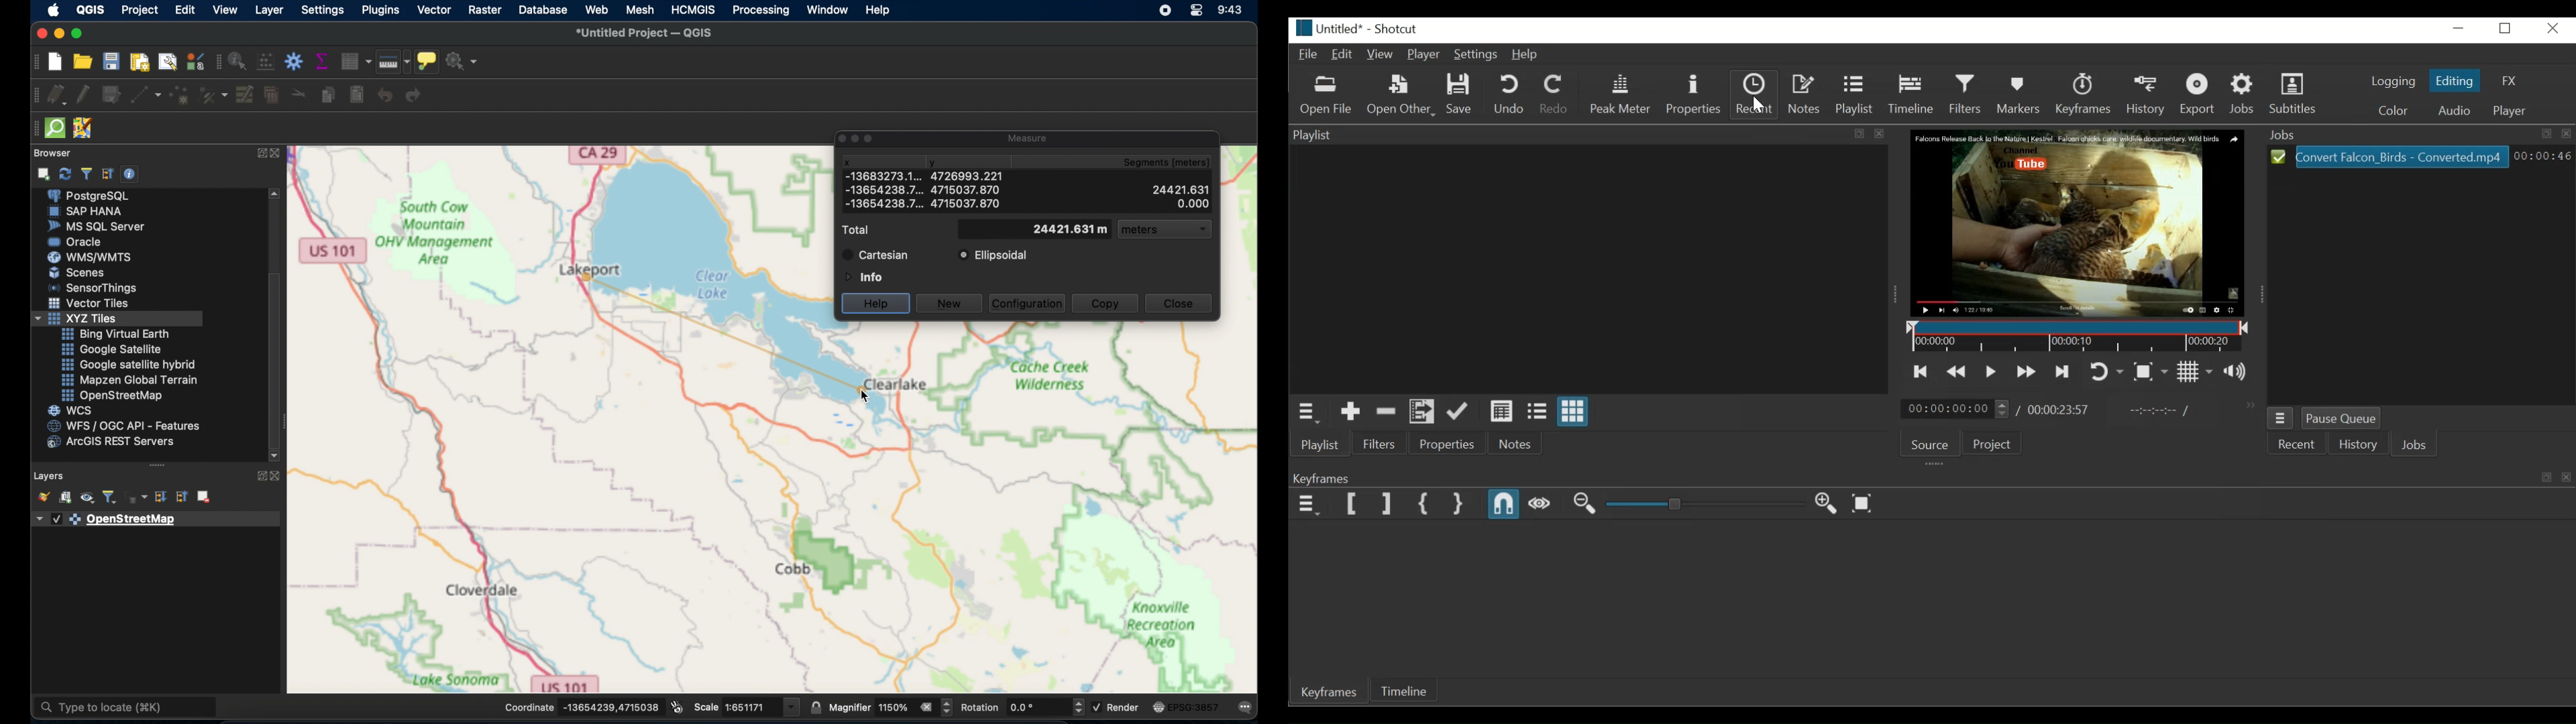 This screenshot has width=2576, height=728. I want to click on Edit, so click(1342, 55).